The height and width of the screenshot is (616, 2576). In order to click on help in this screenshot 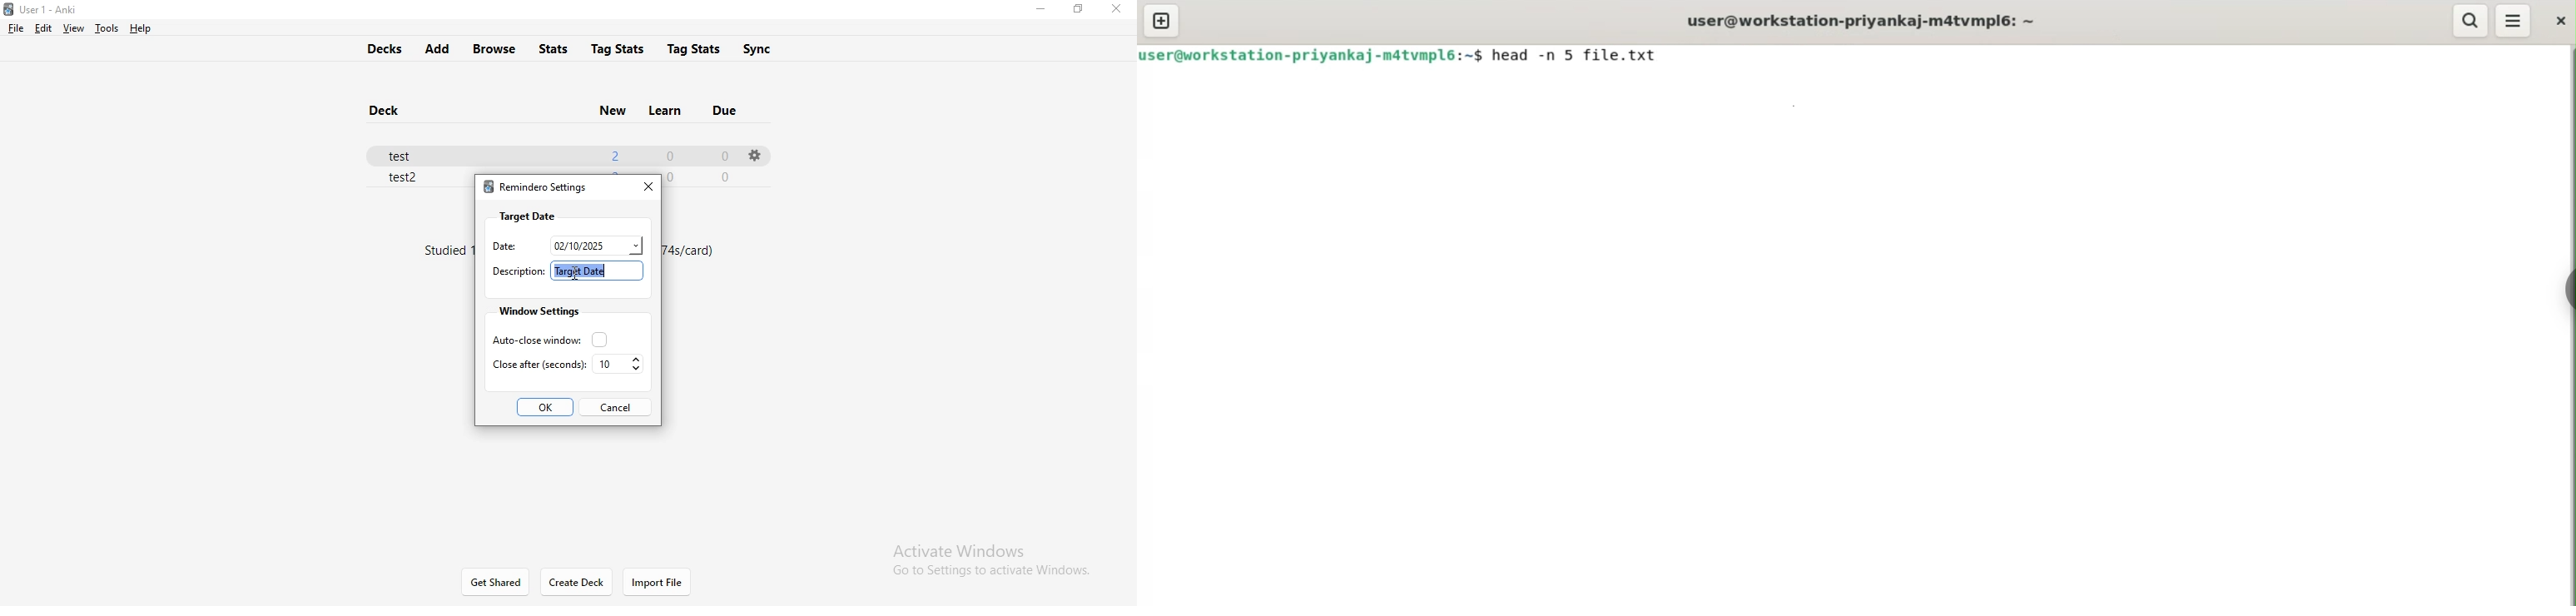, I will do `click(138, 28)`.